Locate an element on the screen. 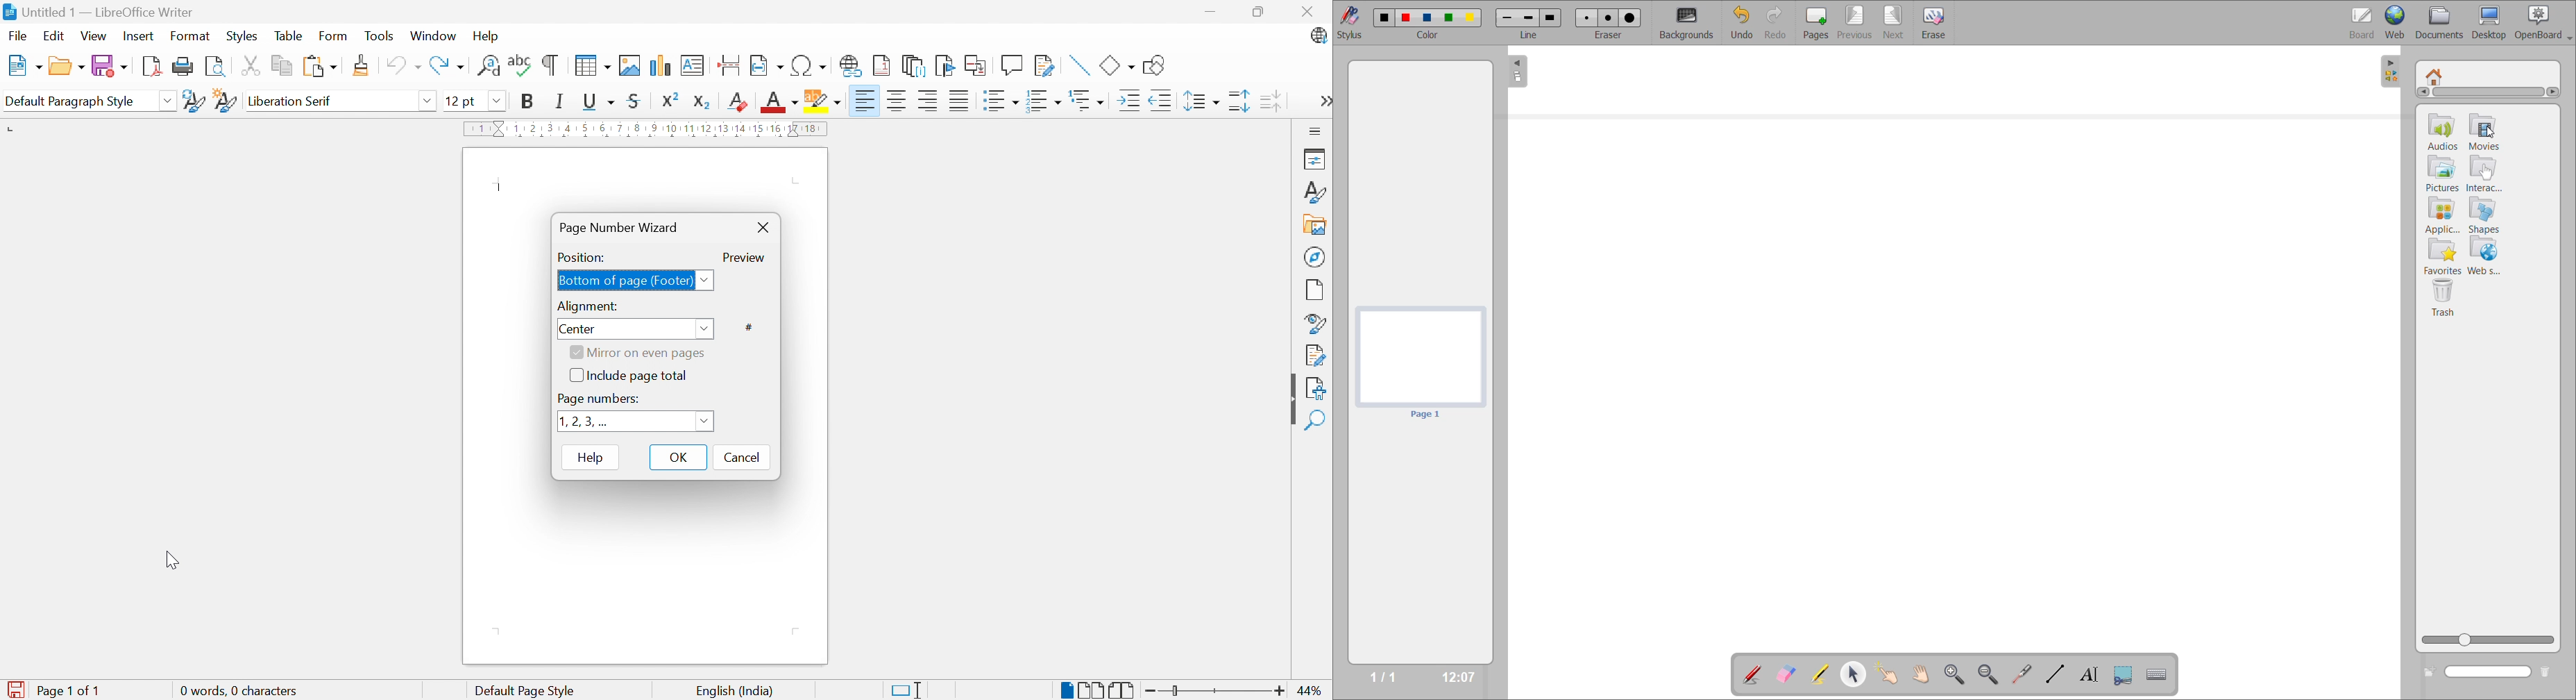 This screenshot has width=2576, height=700. Large line is located at coordinates (1529, 18).